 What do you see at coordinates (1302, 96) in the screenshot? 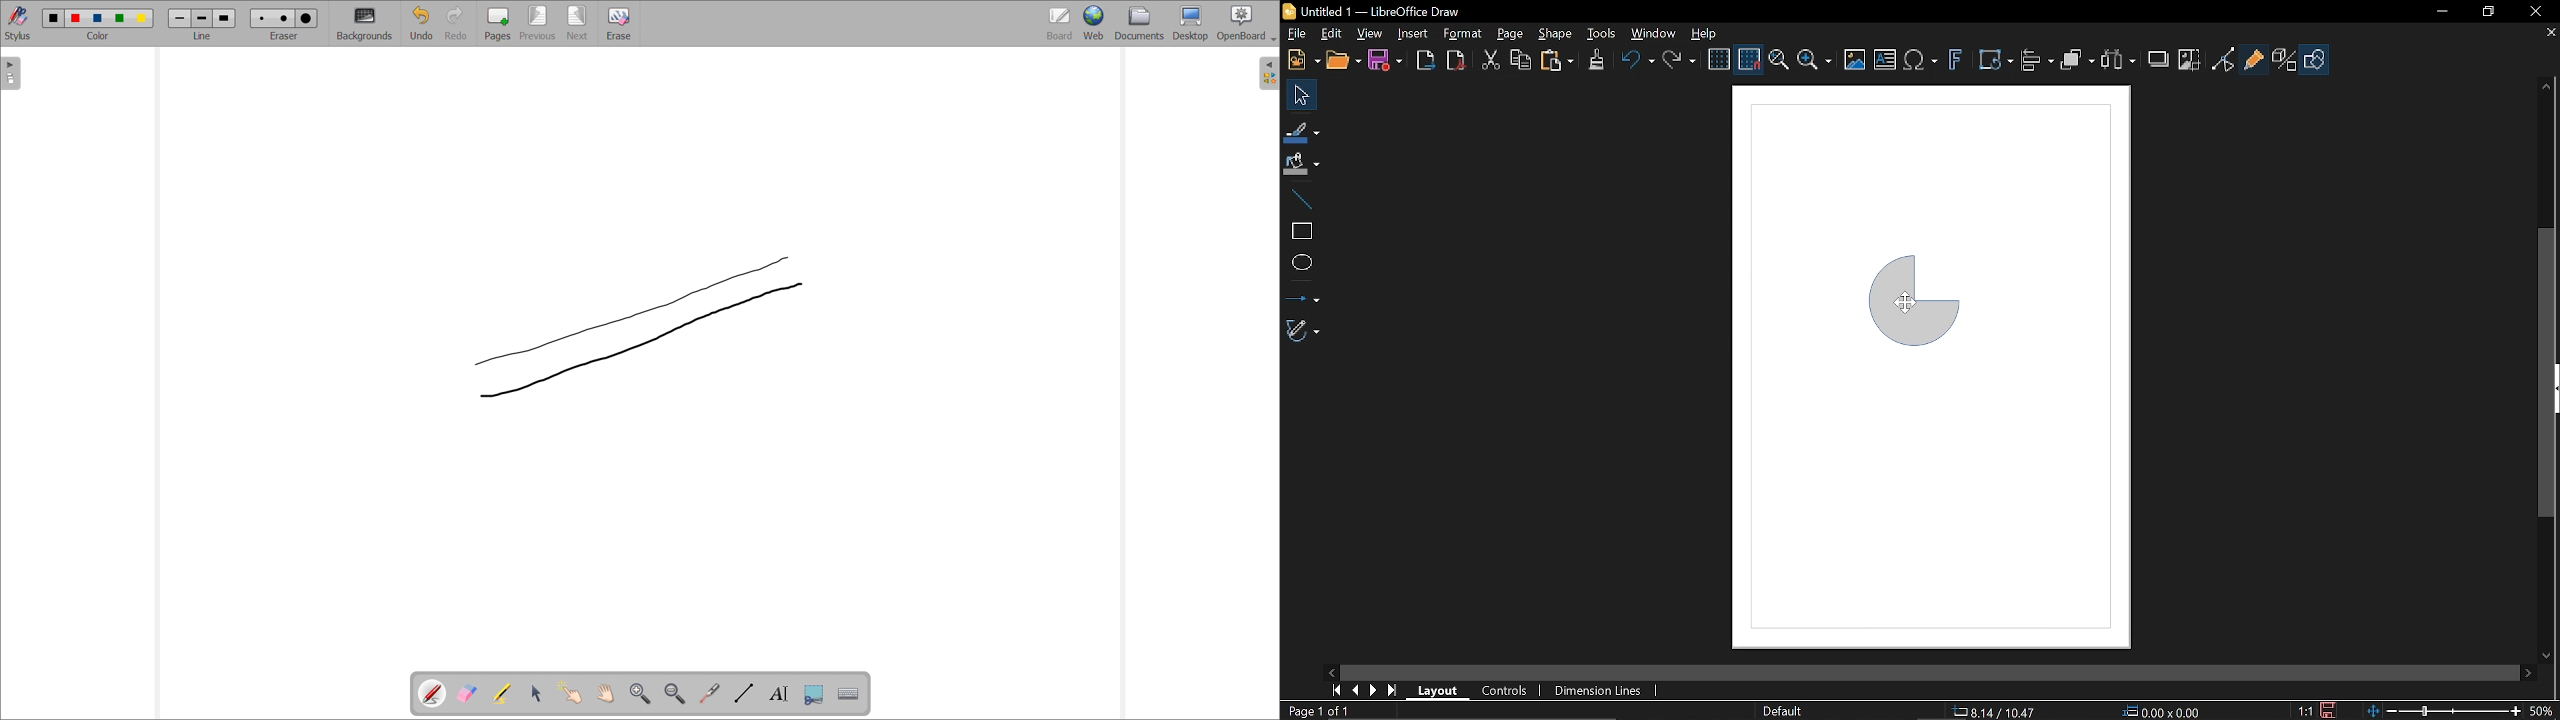
I see `Select` at bounding box center [1302, 96].